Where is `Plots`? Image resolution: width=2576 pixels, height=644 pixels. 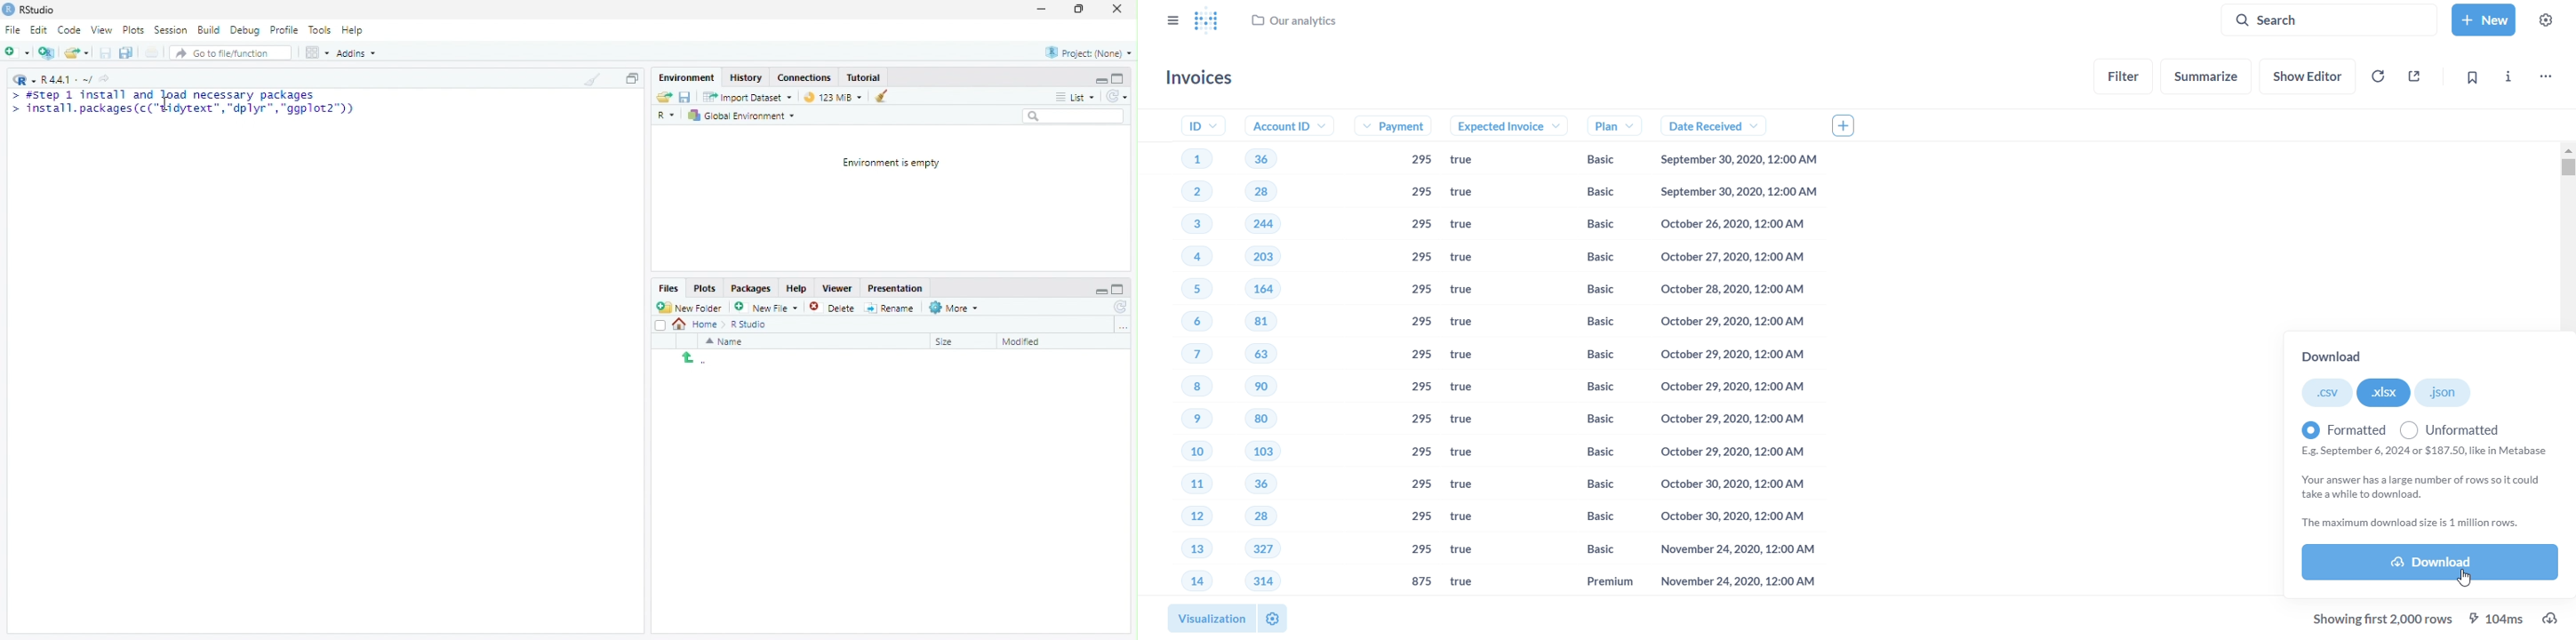
Plots is located at coordinates (132, 30).